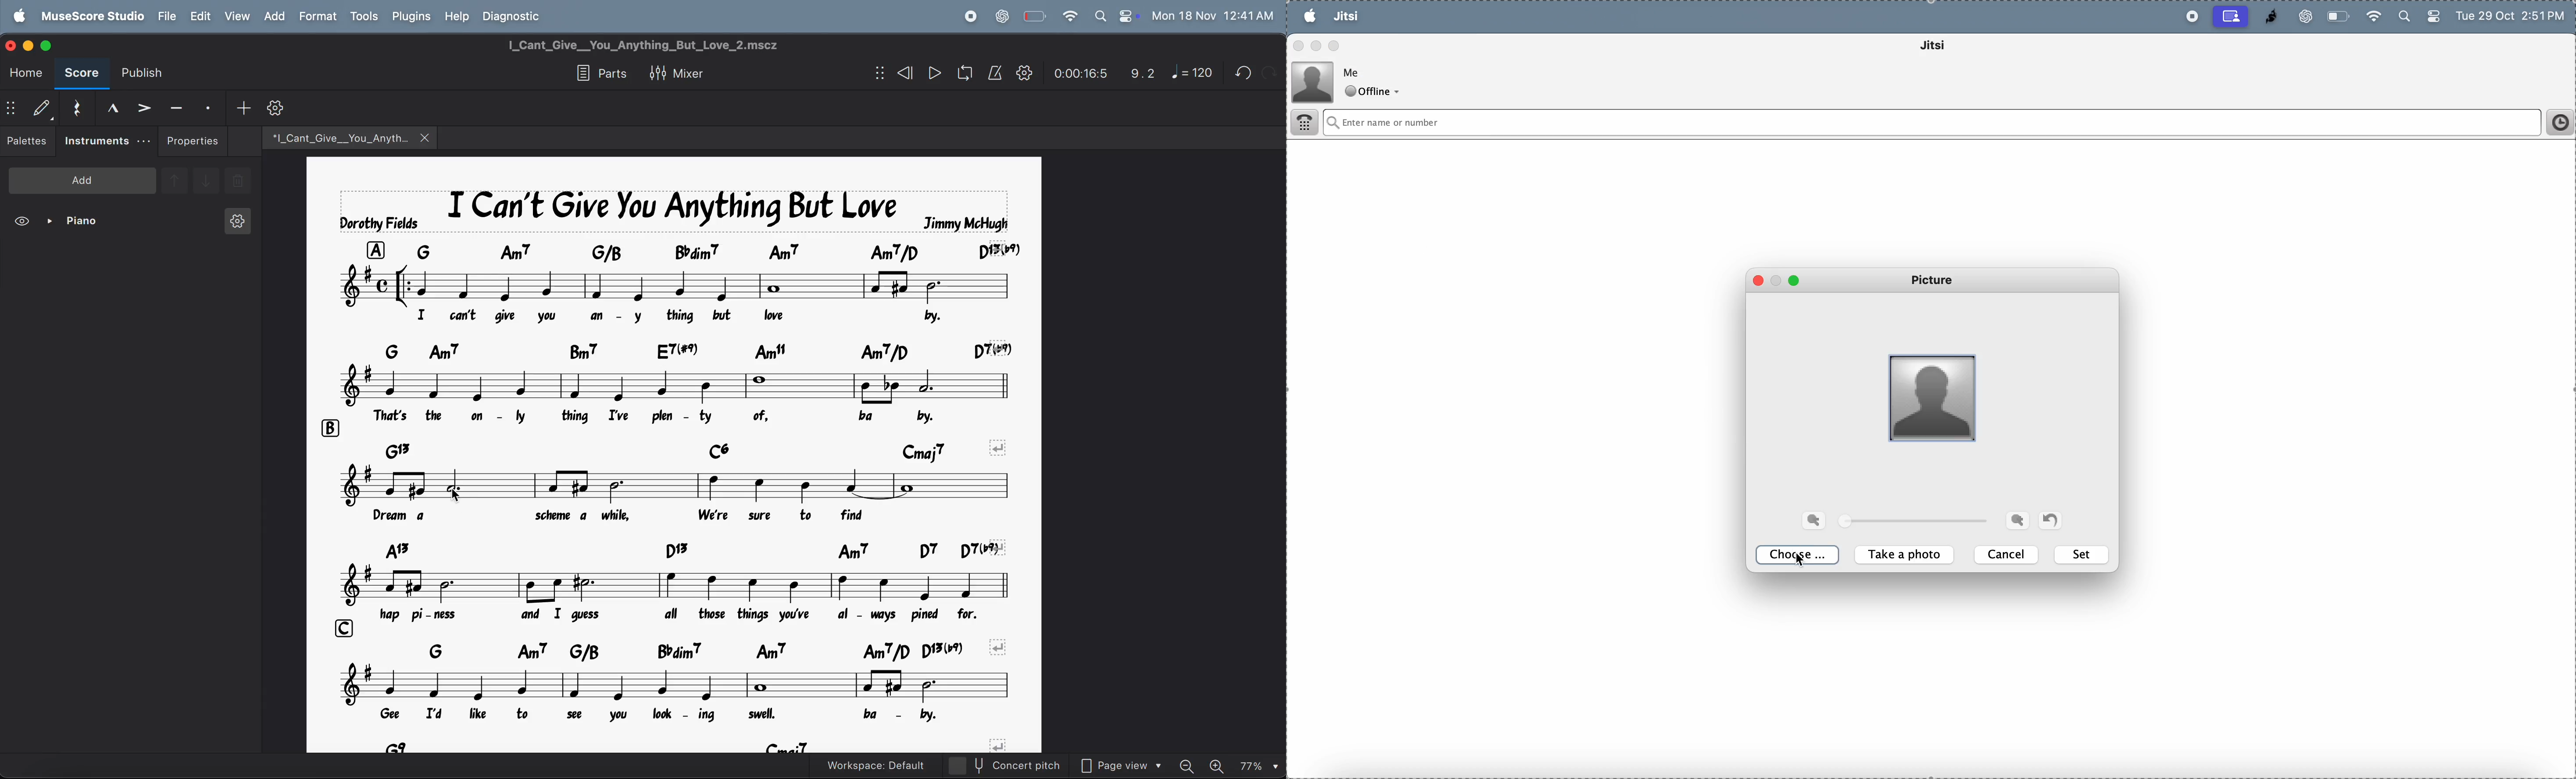 The width and height of the screenshot is (2576, 784). Describe the element at coordinates (21, 219) in the screenshot. I see `view` at that location.